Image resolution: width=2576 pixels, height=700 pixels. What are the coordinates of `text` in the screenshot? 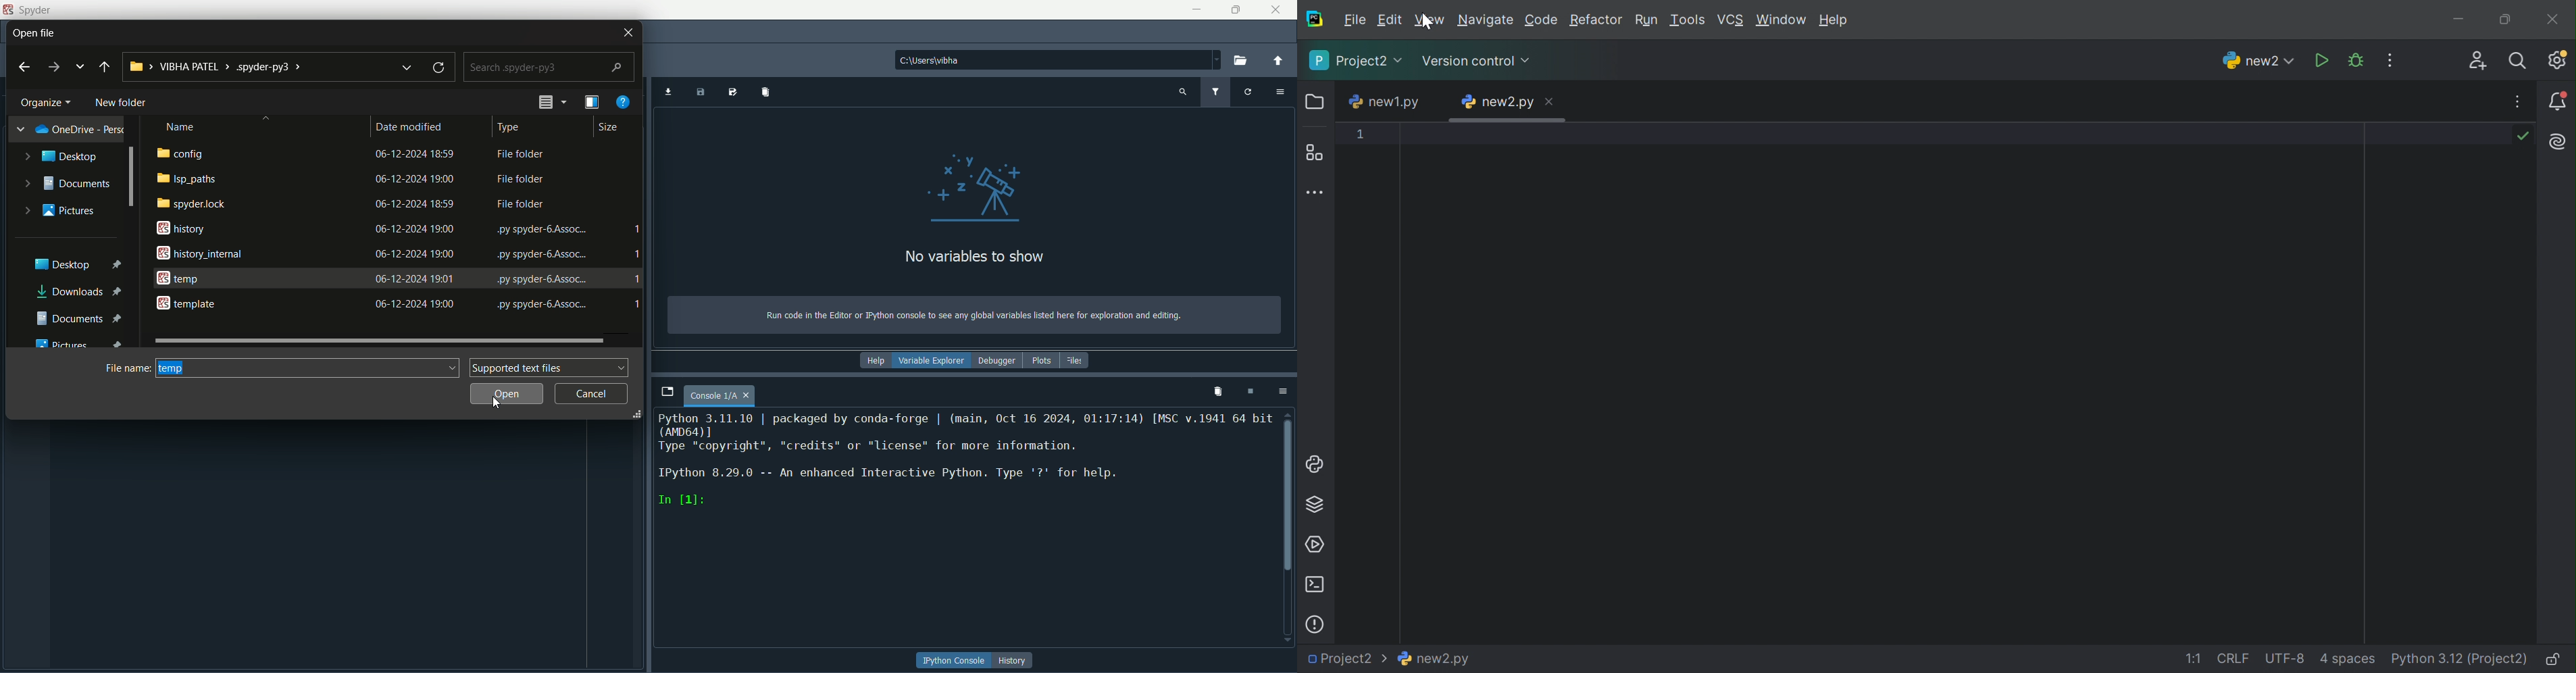 It's located at (520, 206).